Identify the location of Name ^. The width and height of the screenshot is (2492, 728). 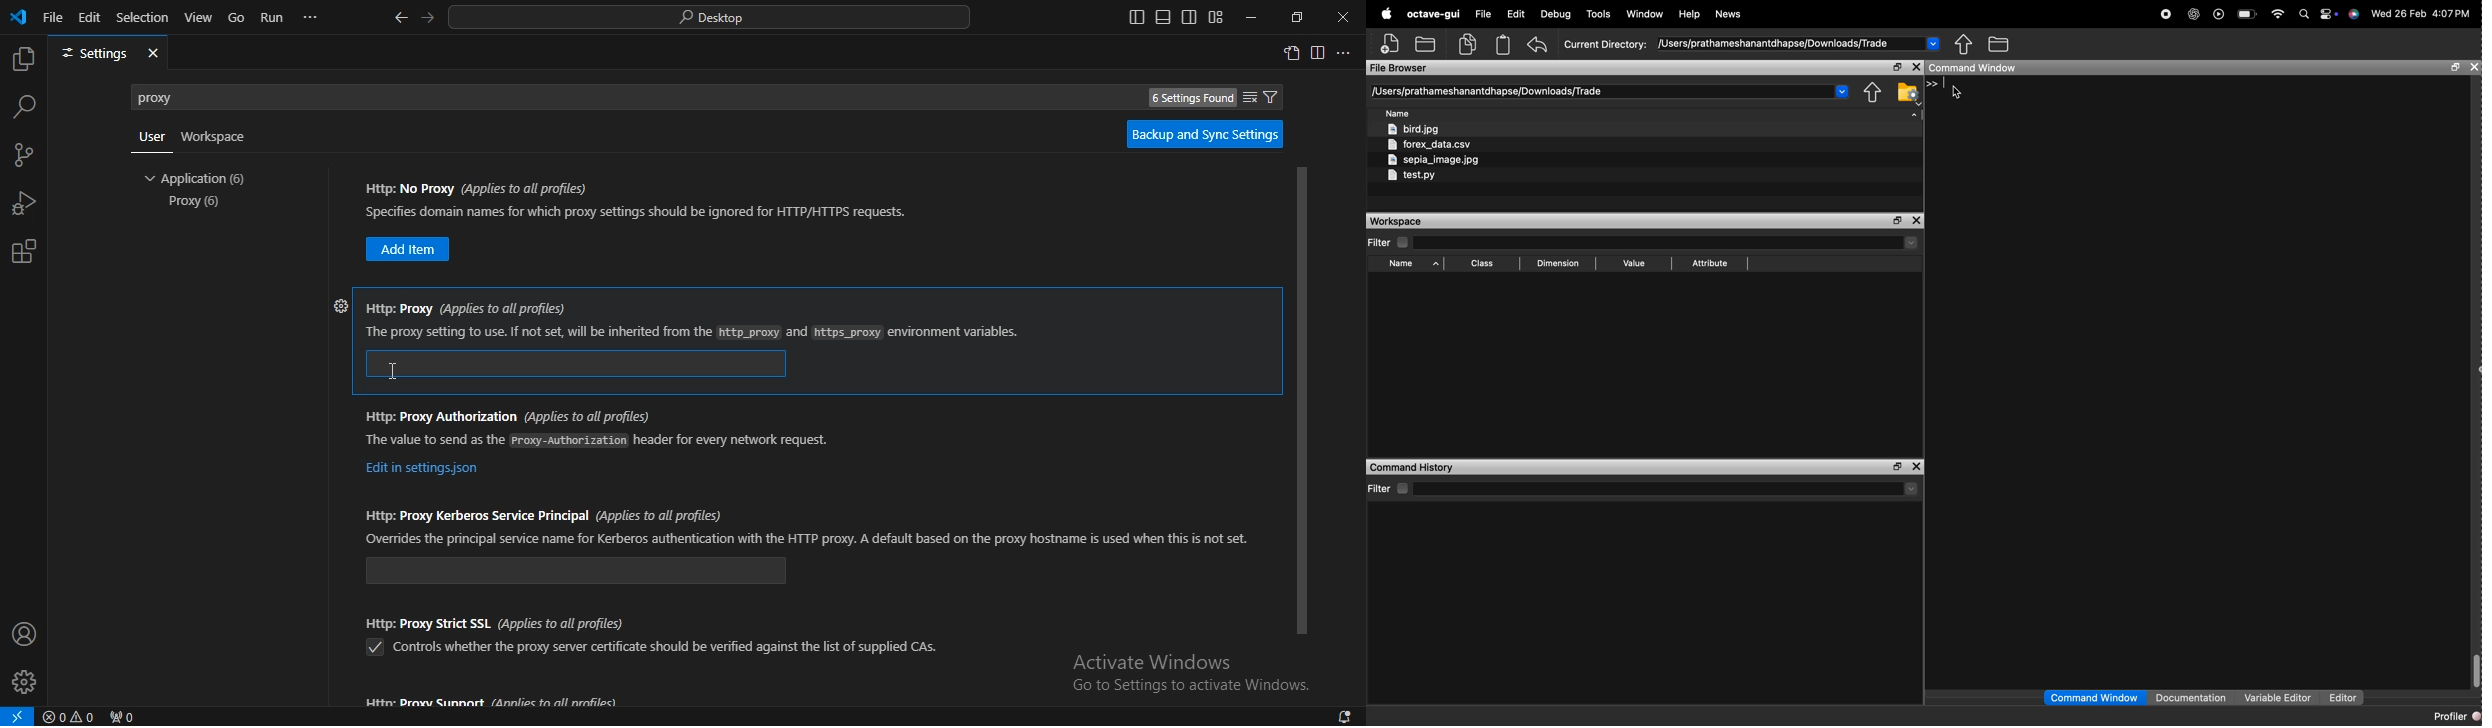
(1416, 264).